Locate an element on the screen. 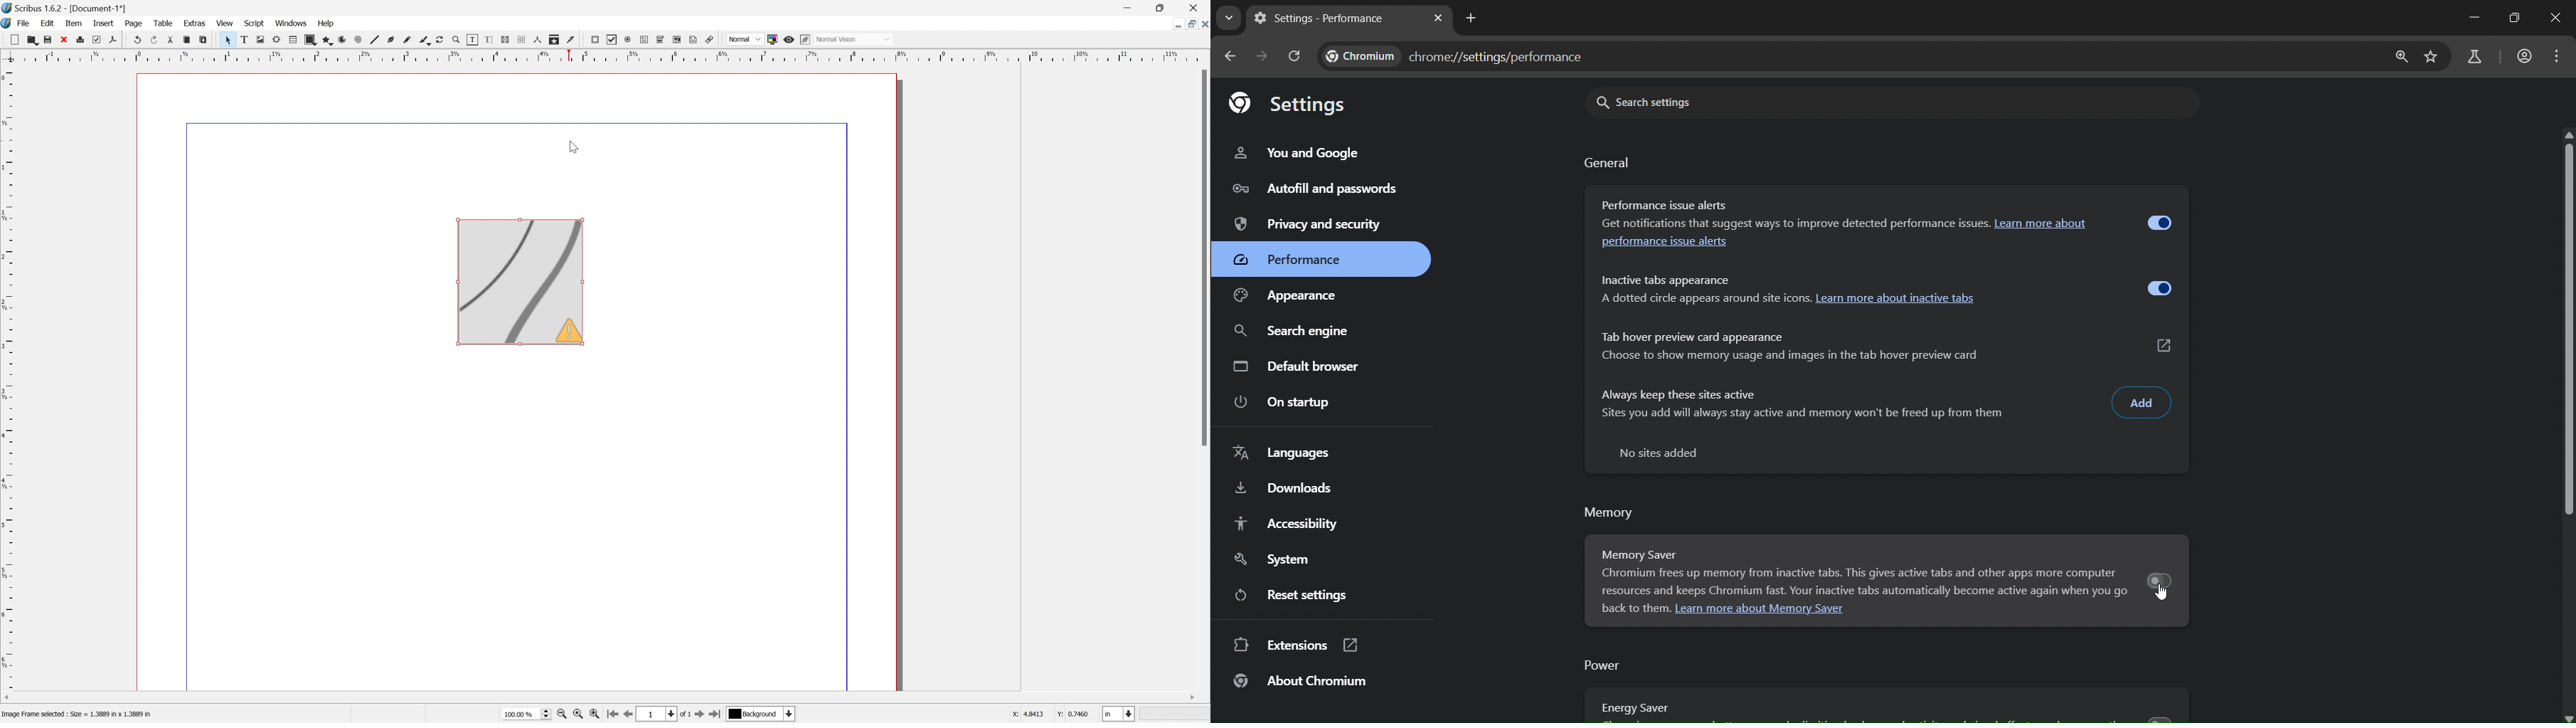  Table is located at coordinates (164, 22).